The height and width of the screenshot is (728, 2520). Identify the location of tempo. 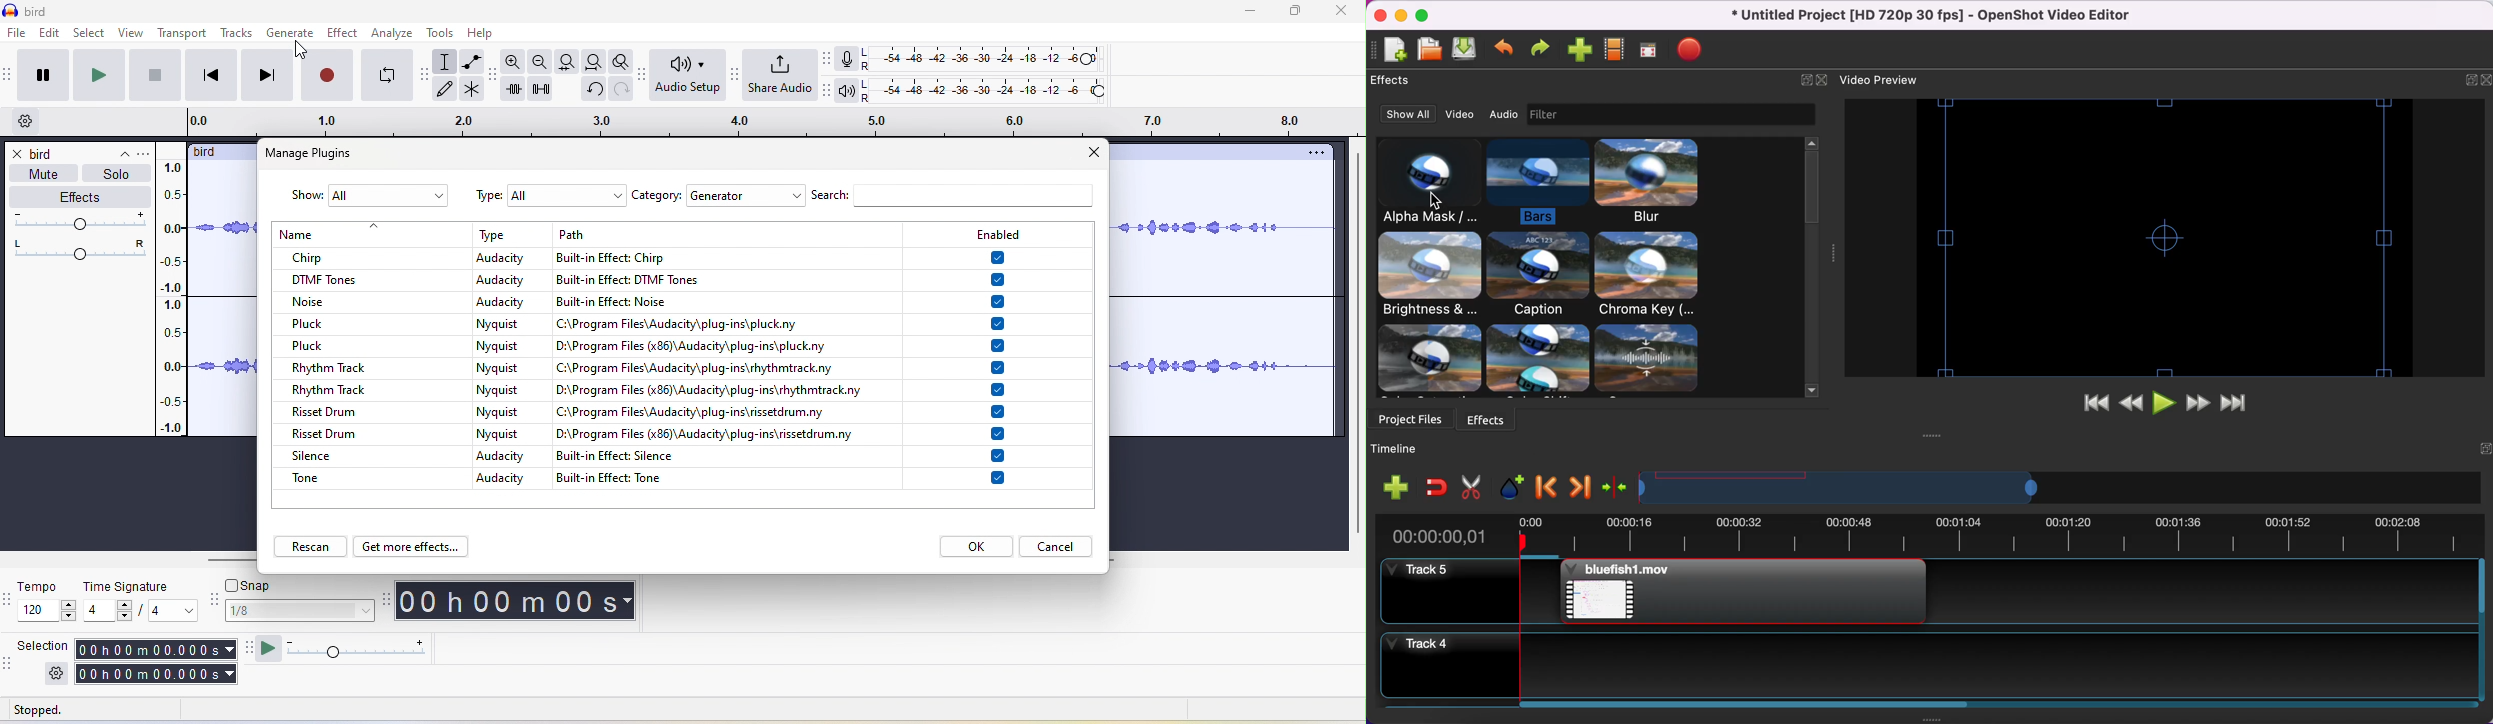
(48, 603).